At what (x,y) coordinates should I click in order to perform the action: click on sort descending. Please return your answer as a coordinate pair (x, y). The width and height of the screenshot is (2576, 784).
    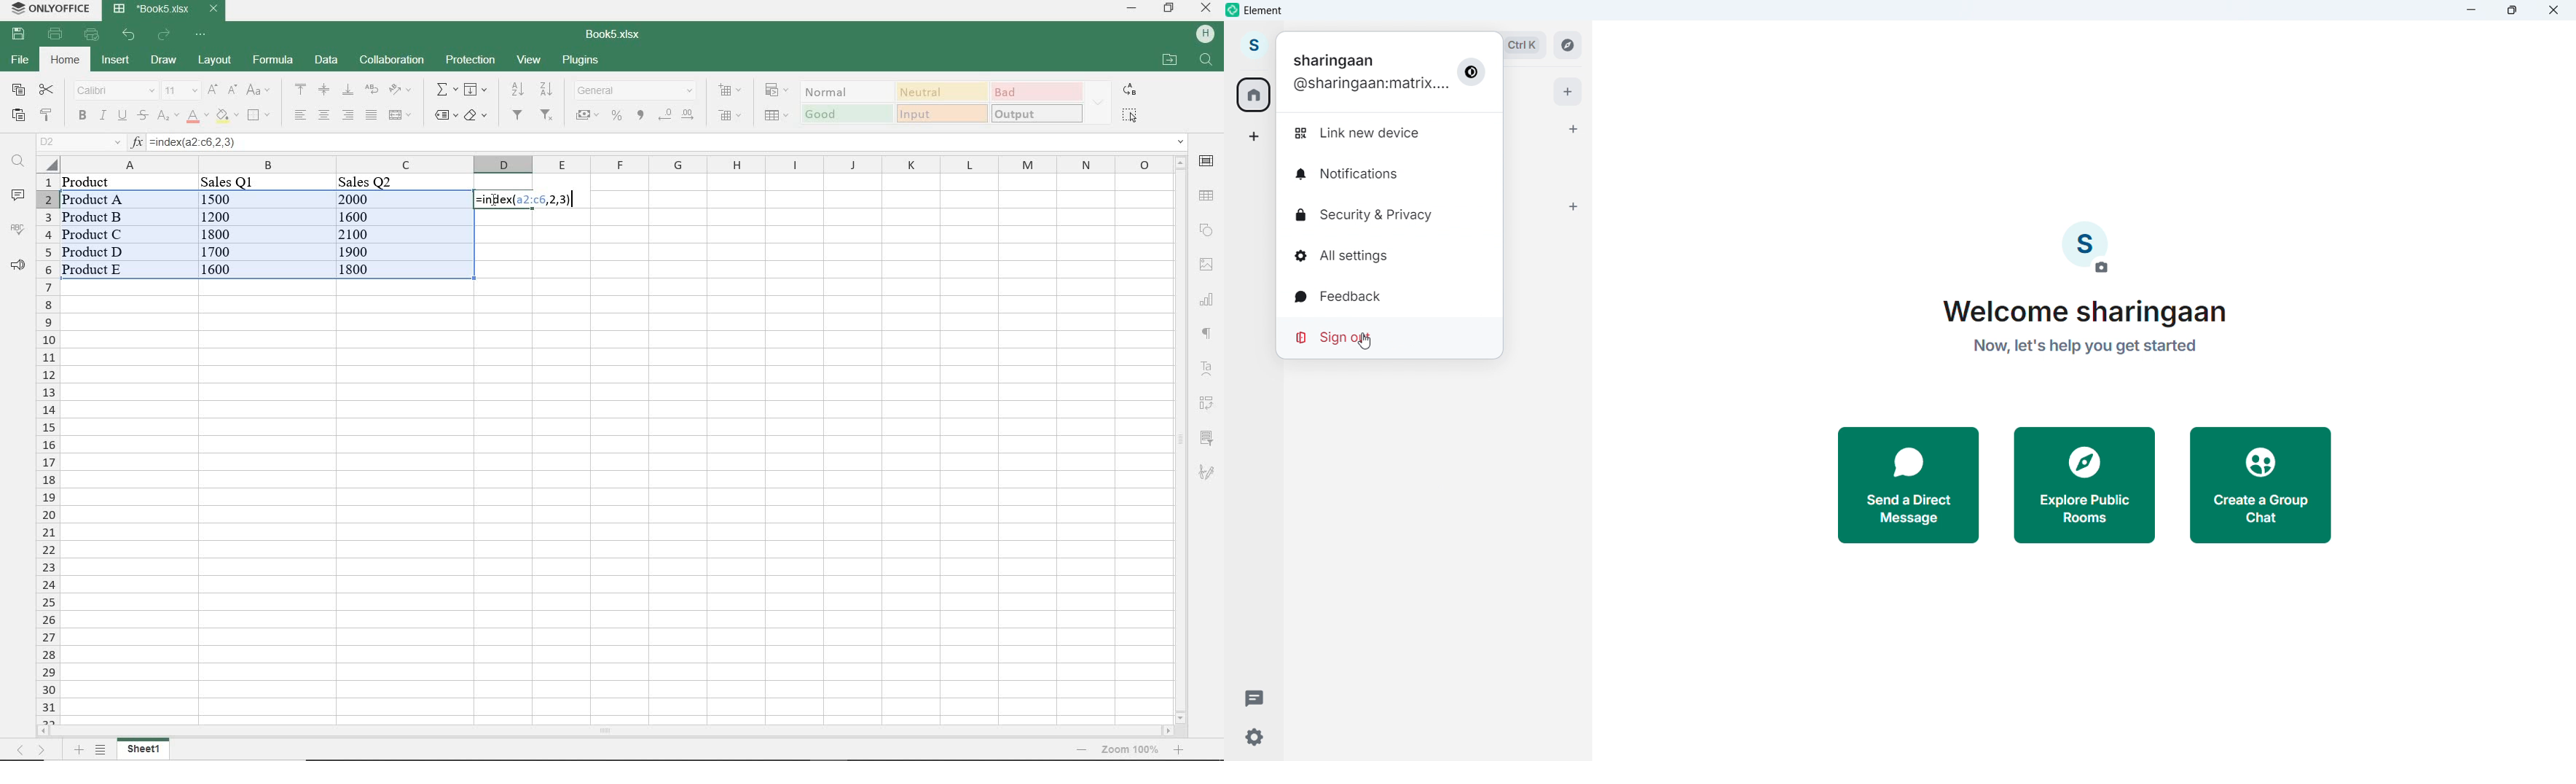
    Looking at the image, I should click on (546, 89).